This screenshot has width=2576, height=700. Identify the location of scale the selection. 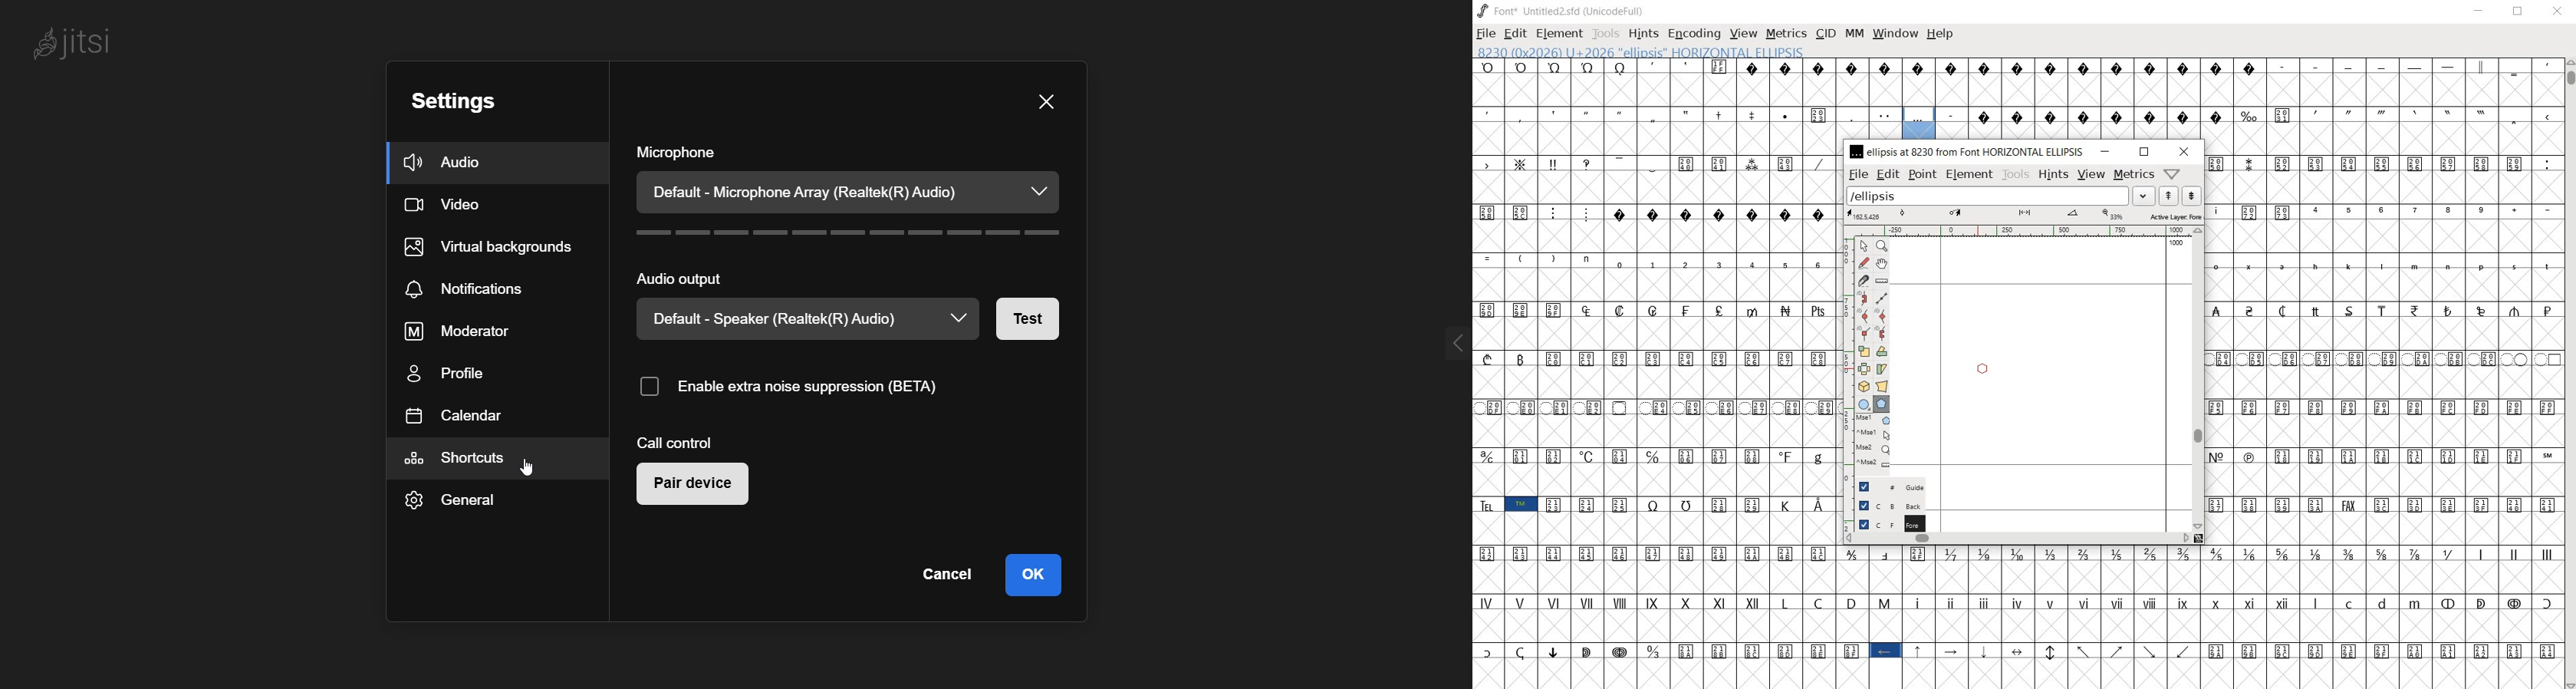
(1863, 350).